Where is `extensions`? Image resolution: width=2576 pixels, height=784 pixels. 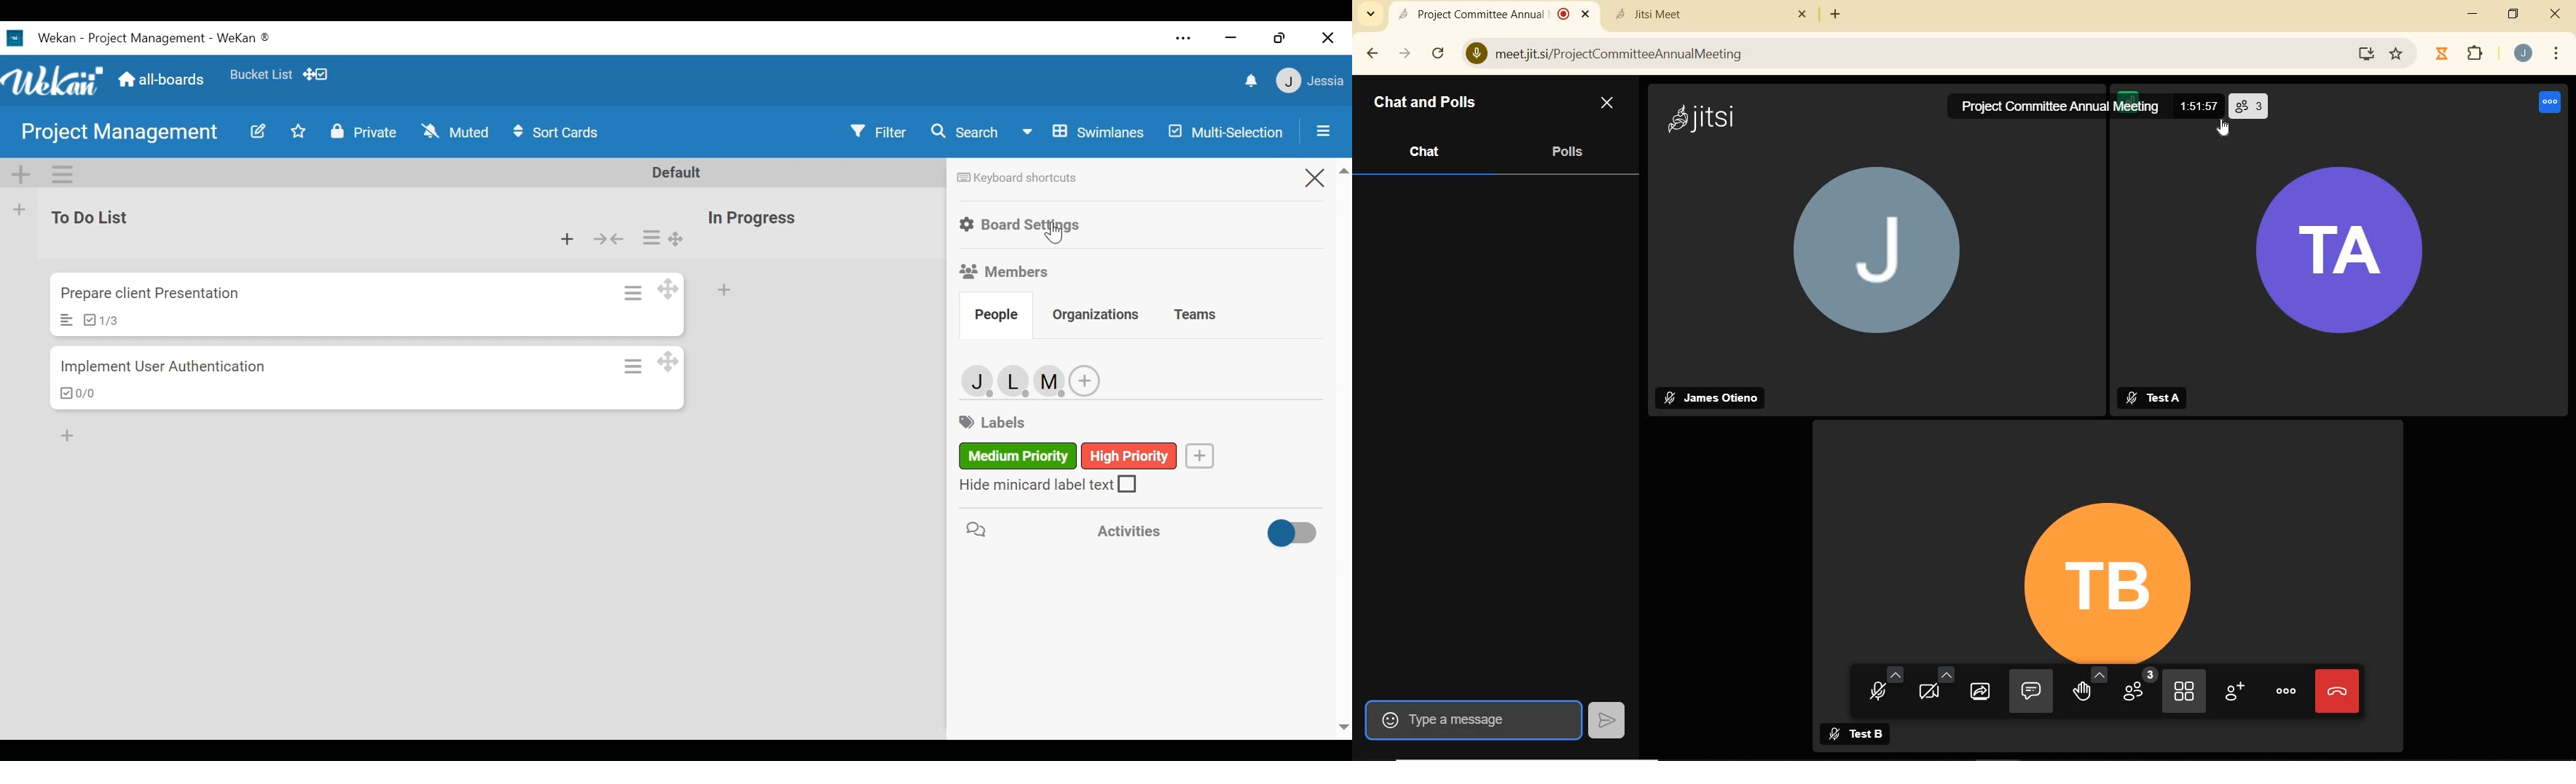
extensions is located at coordinates (2476, 53).